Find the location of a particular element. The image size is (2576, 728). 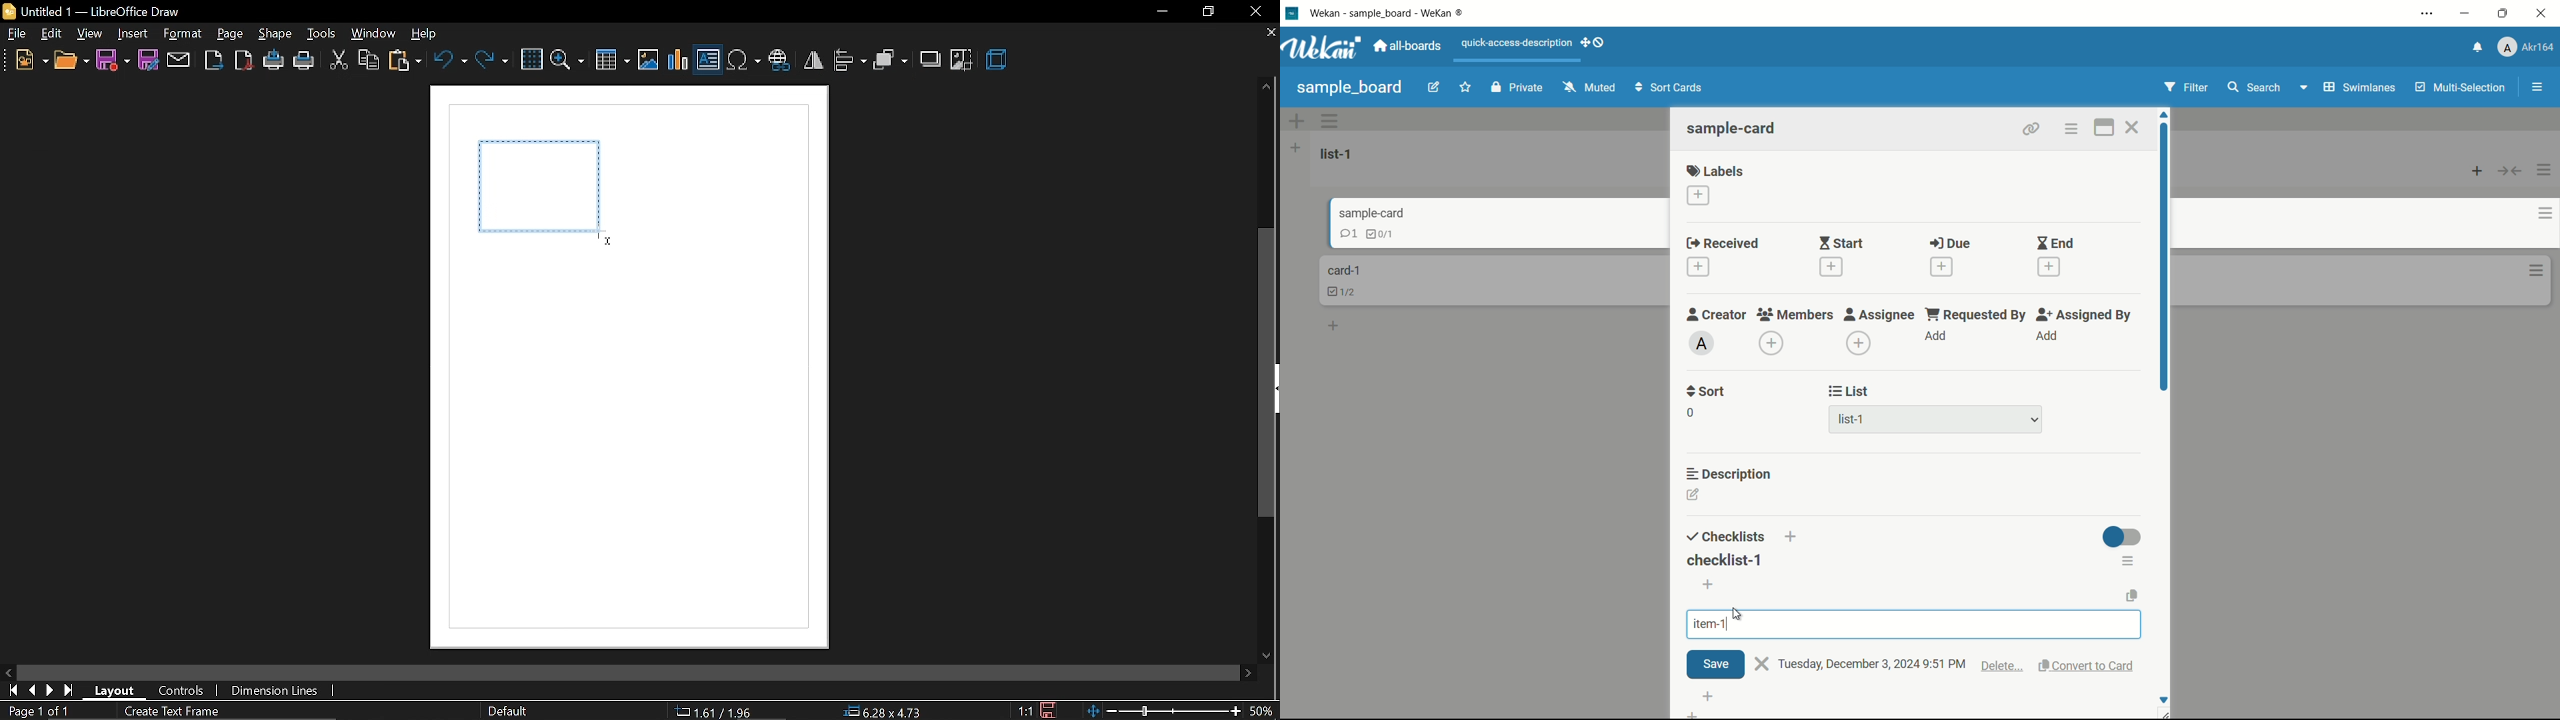

insert text is located at coordinates (708, 62).